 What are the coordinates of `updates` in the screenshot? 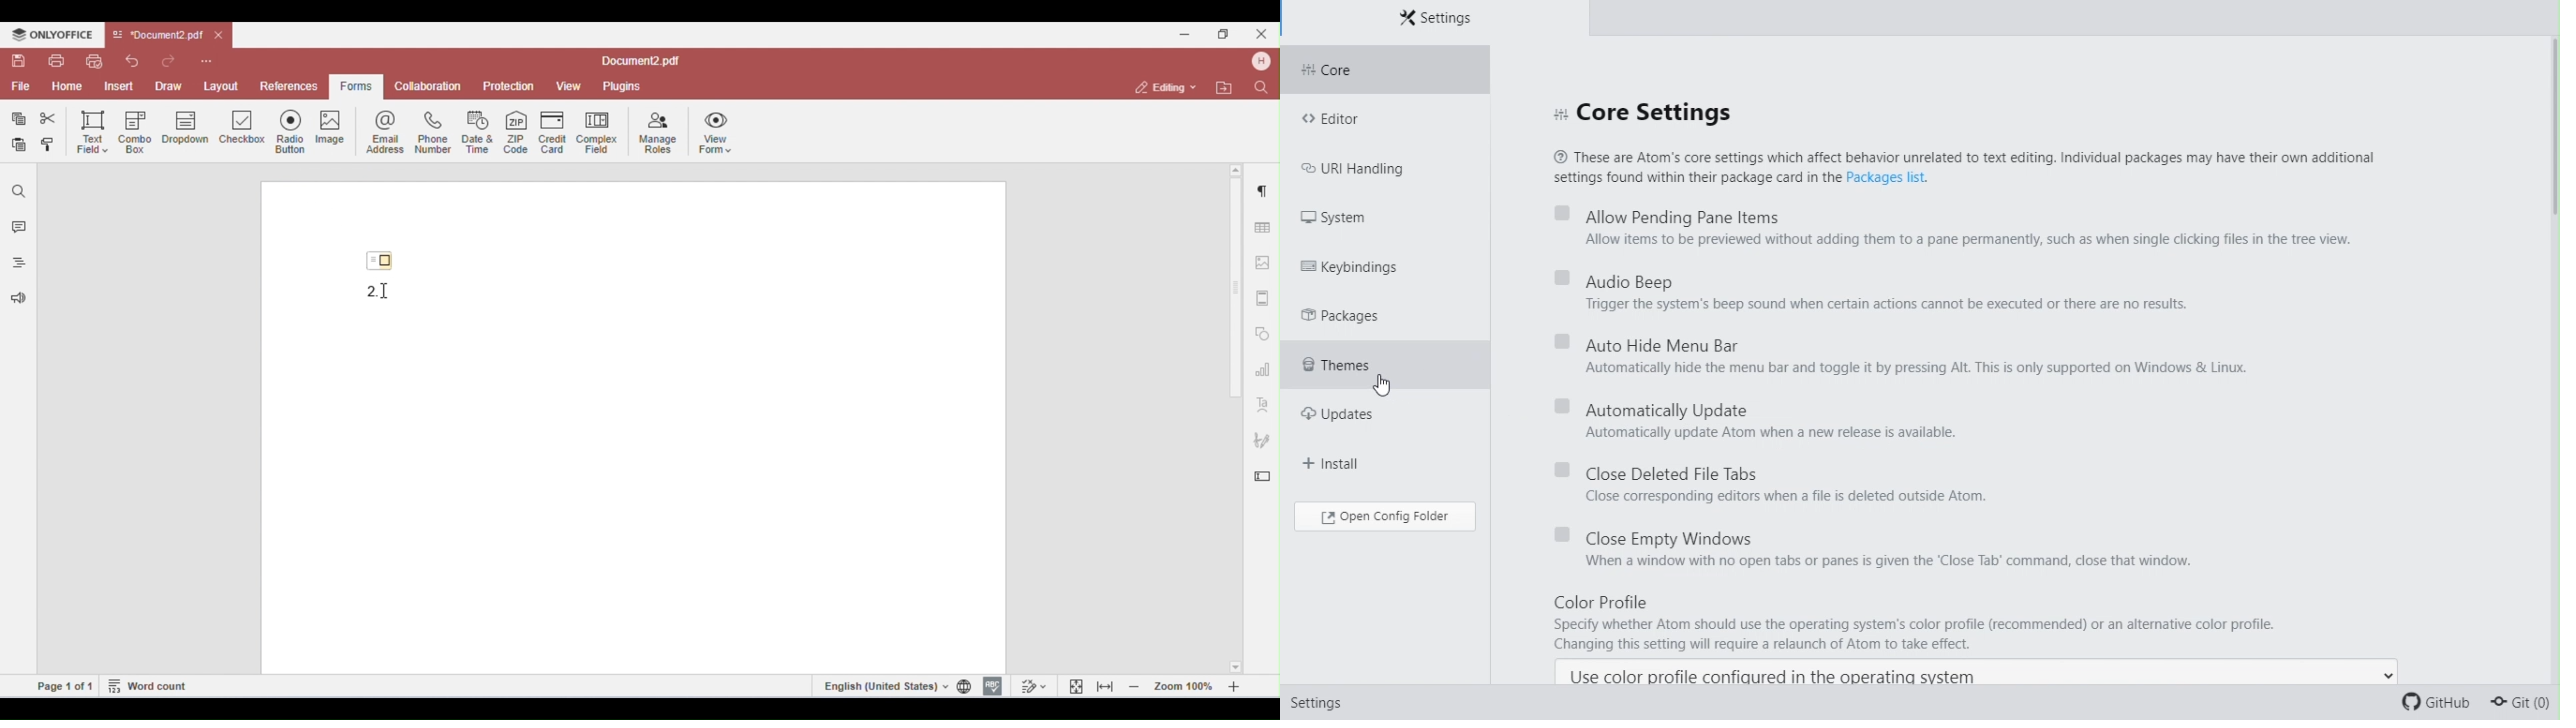 It's located at (1372, 407).